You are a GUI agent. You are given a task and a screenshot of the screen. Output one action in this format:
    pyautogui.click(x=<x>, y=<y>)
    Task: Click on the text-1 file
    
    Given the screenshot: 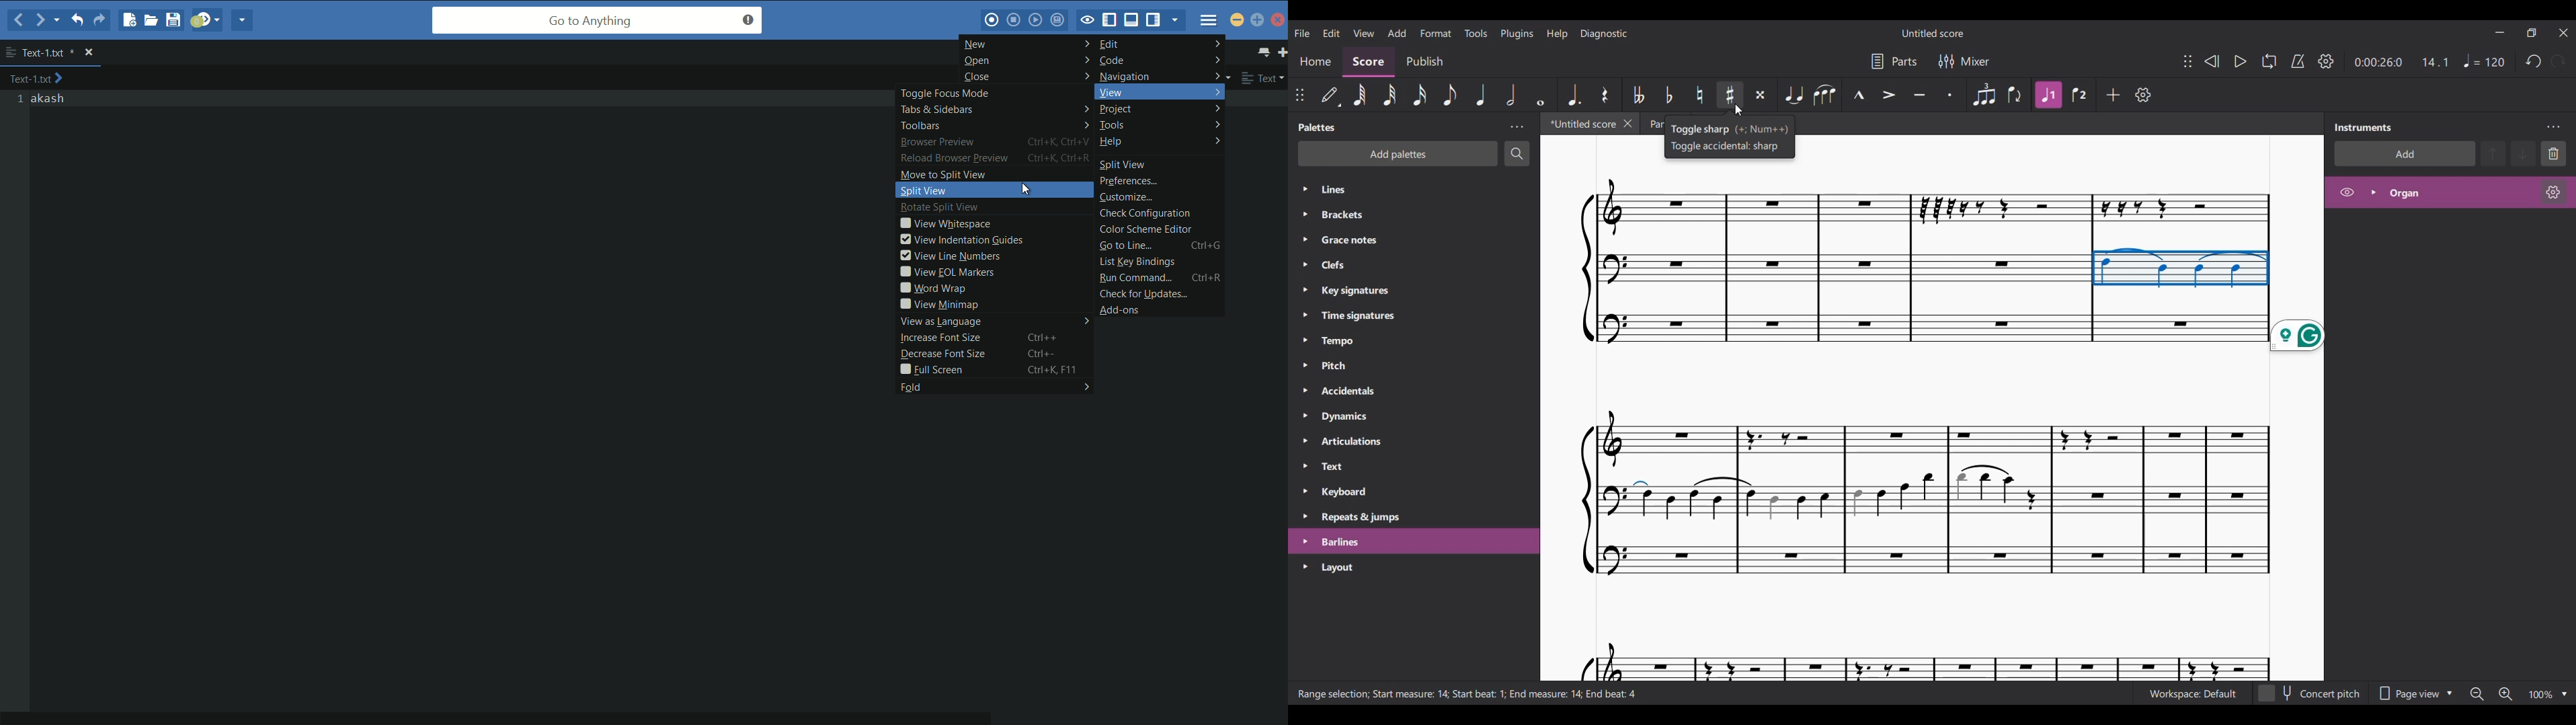 What is the action you would take?
    pyautogui.click(x=49, y=53)
    